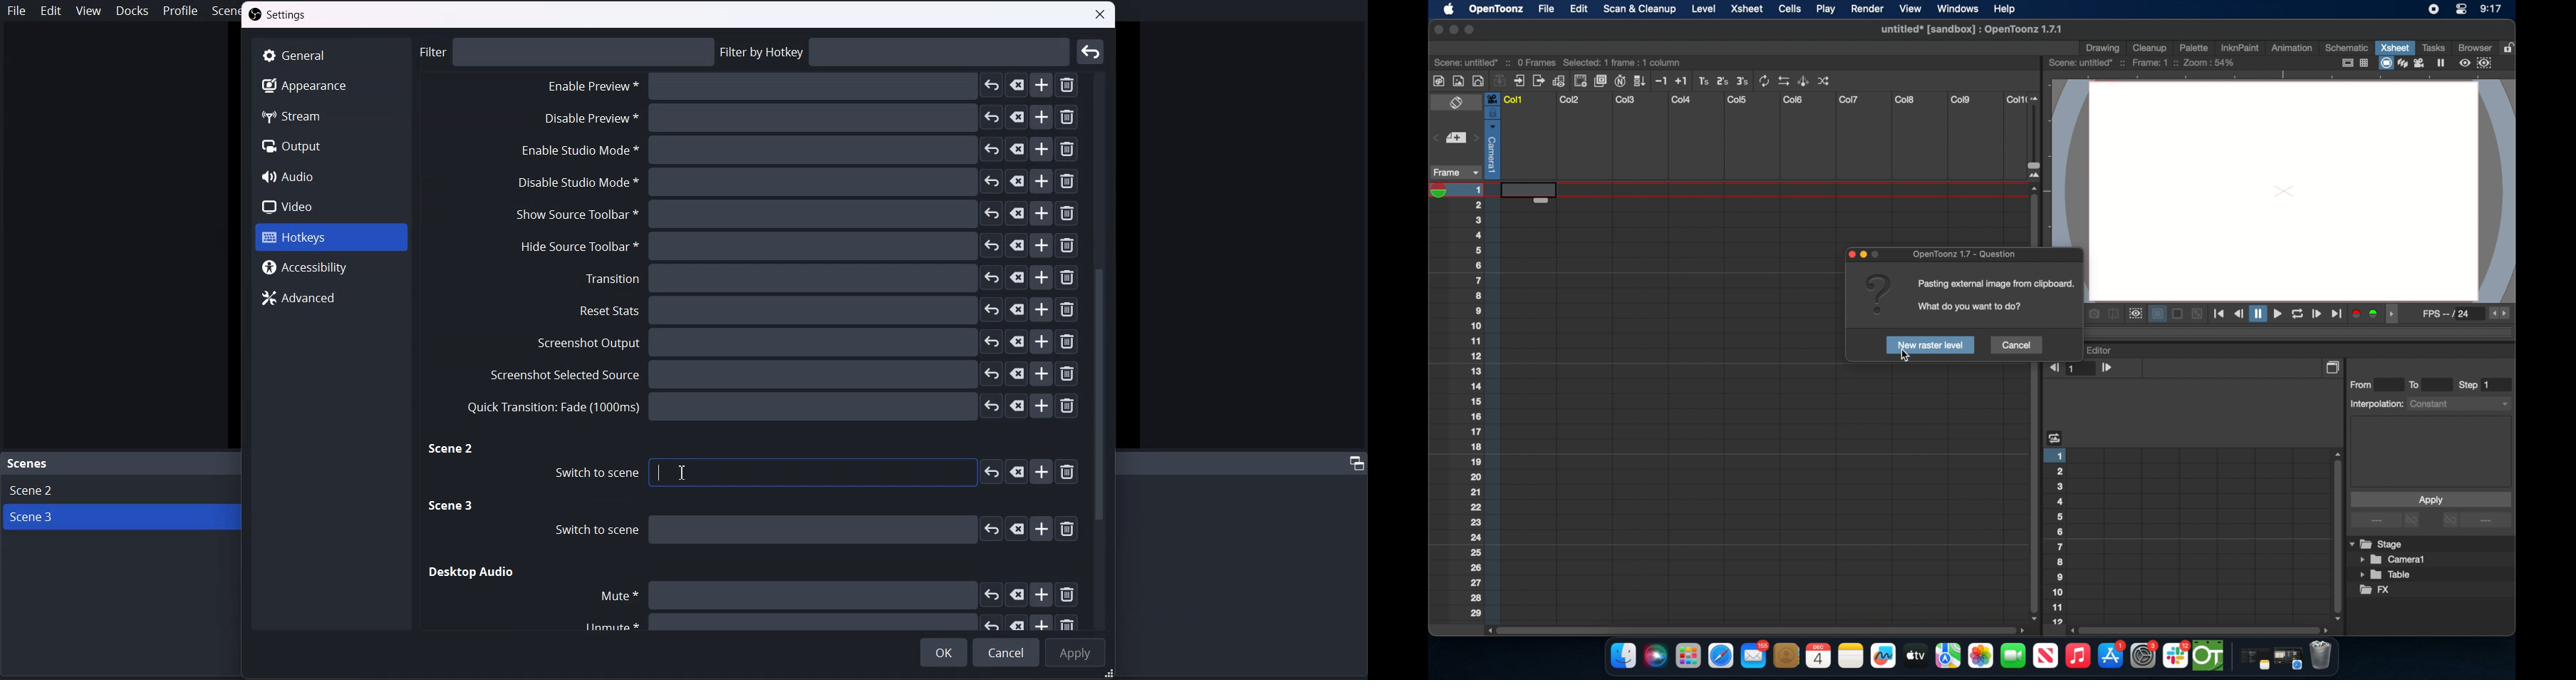 The height and width of the screenshot is (700, 2576). What do you see at coordinates (794, 215) in the screenshot?
I see `Show source toolbar` at bounding box center [794, 215].